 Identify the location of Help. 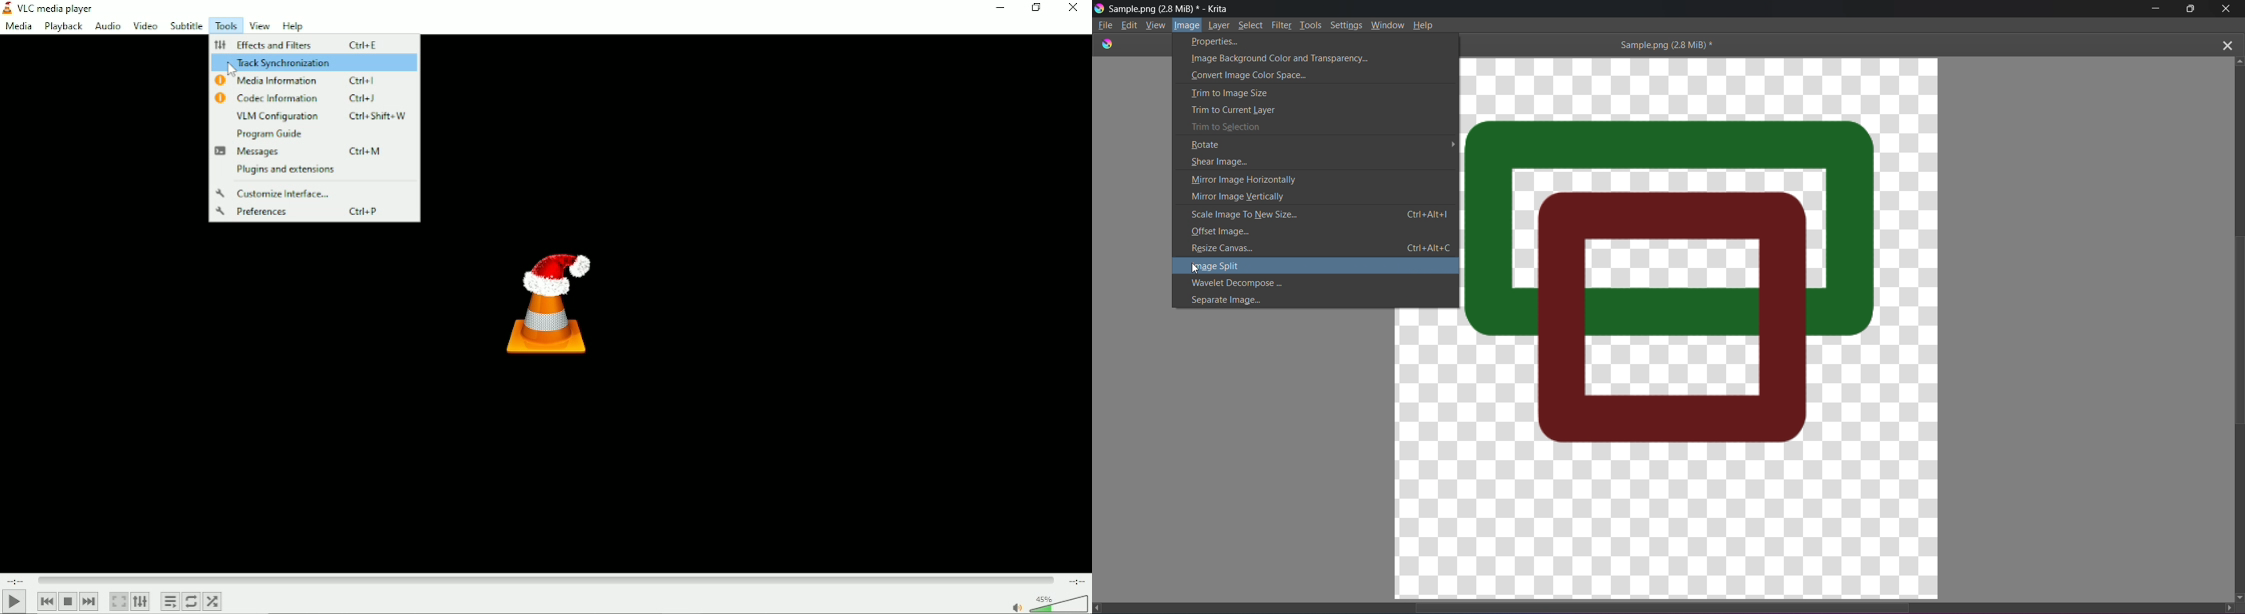
(294, 26).